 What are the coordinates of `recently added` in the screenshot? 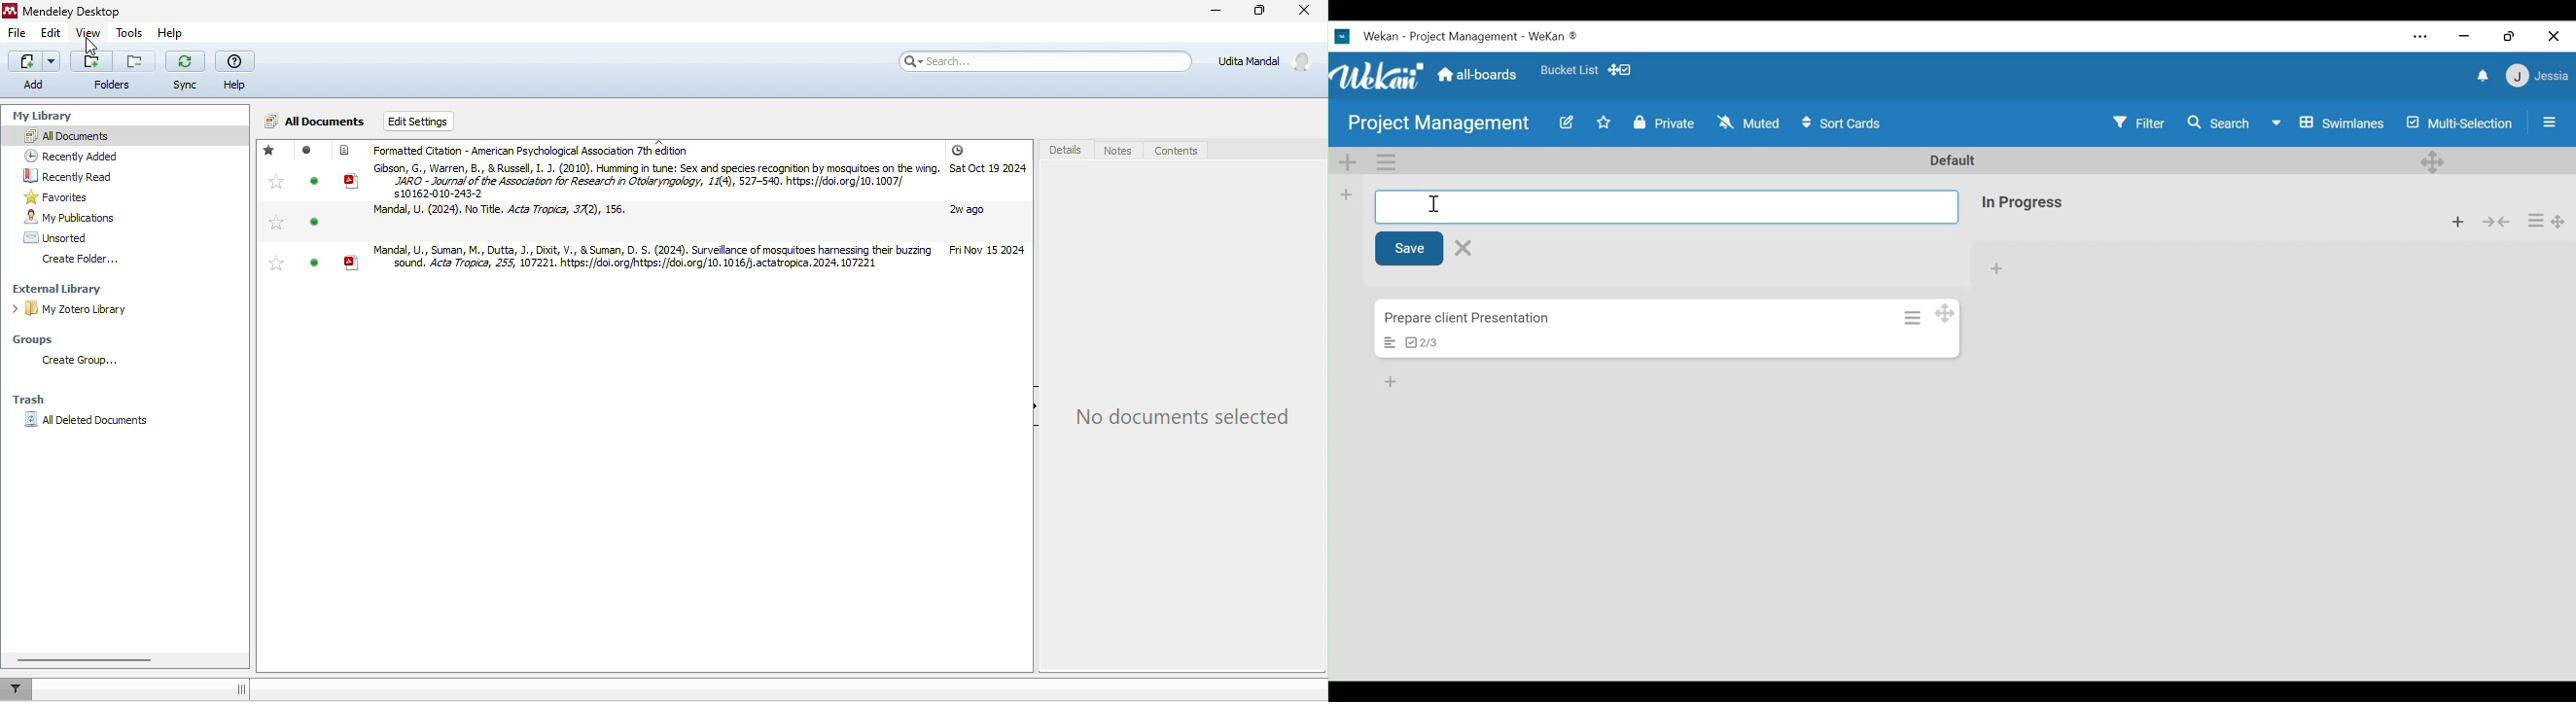 It's located at (77, 156).